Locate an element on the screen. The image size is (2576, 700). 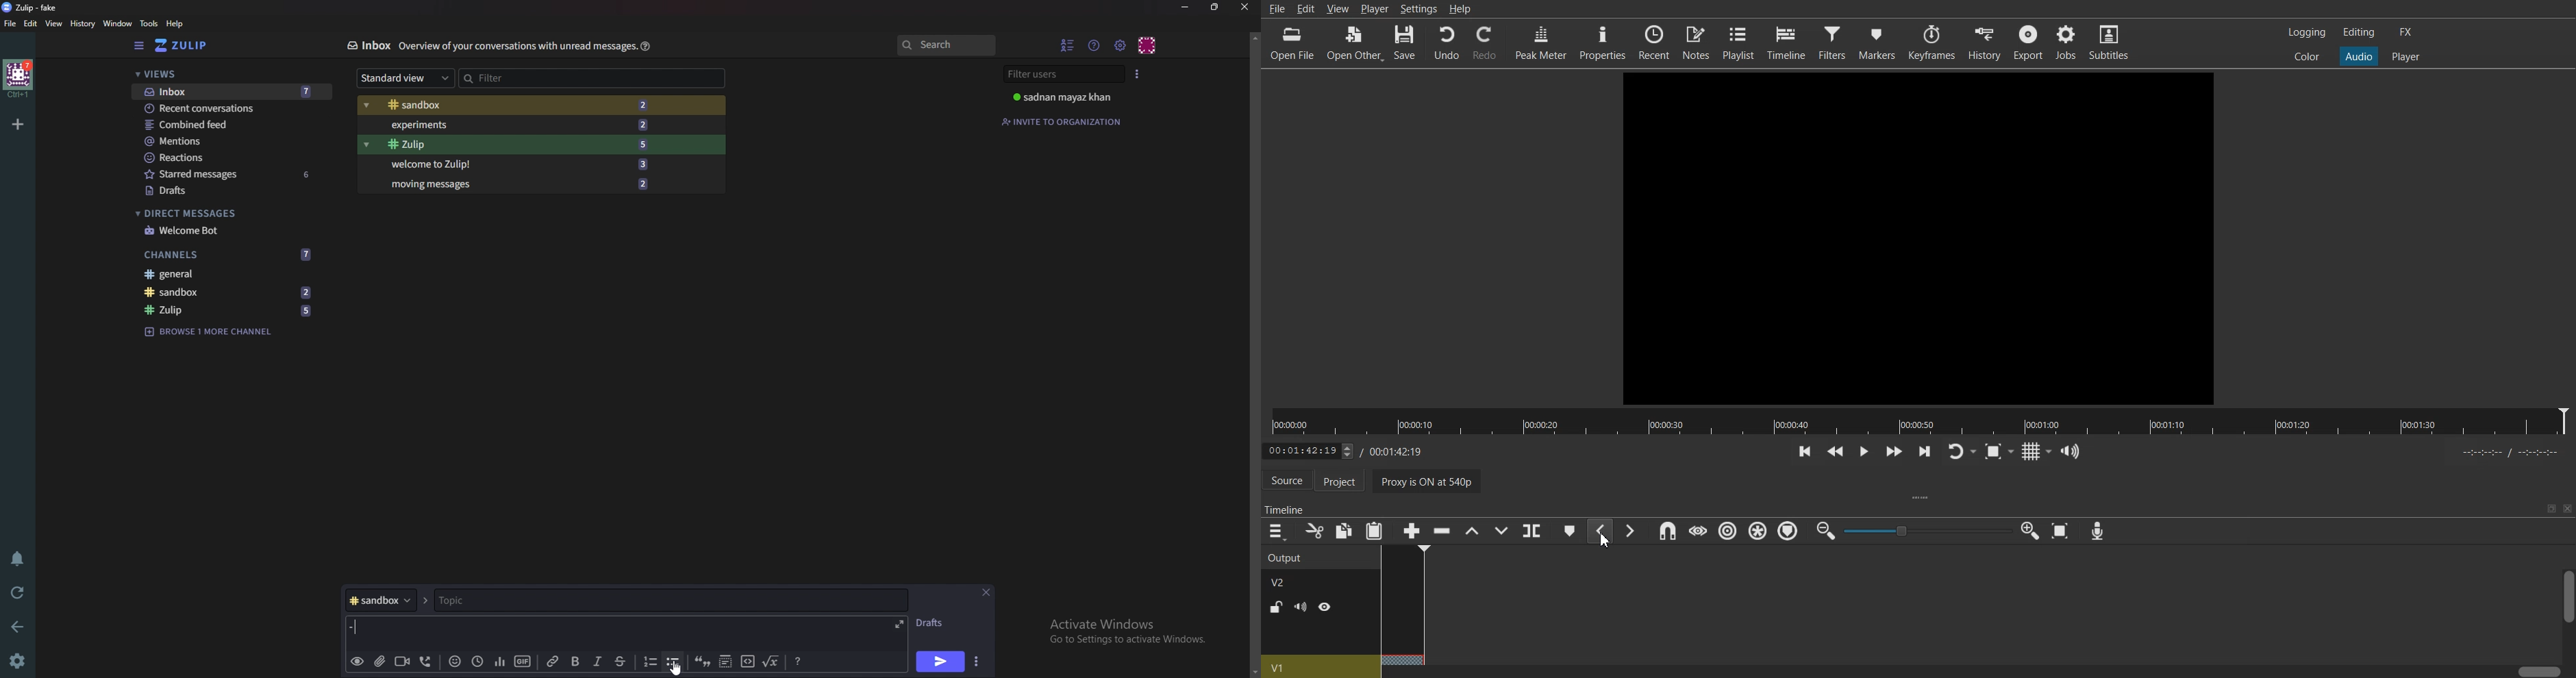
expand is located at coordinates (898, 624).